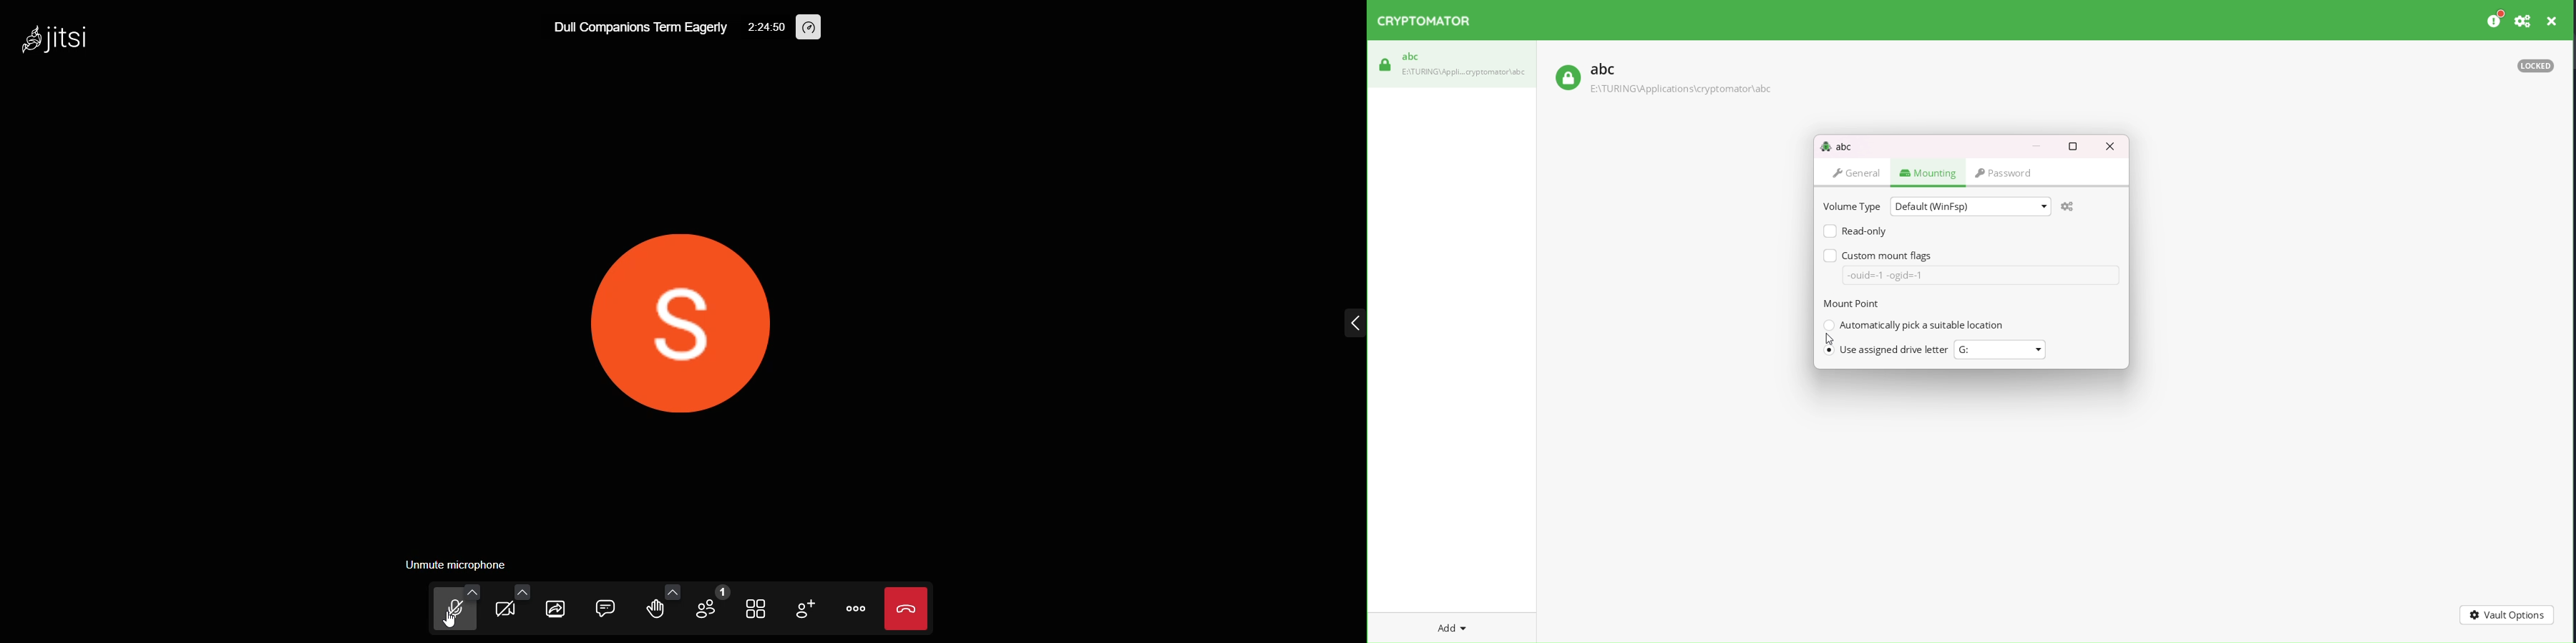  What do you see at coordinates (649, 610) in the screenshot?
I see `raise hand` at bounding box center [649, 610].